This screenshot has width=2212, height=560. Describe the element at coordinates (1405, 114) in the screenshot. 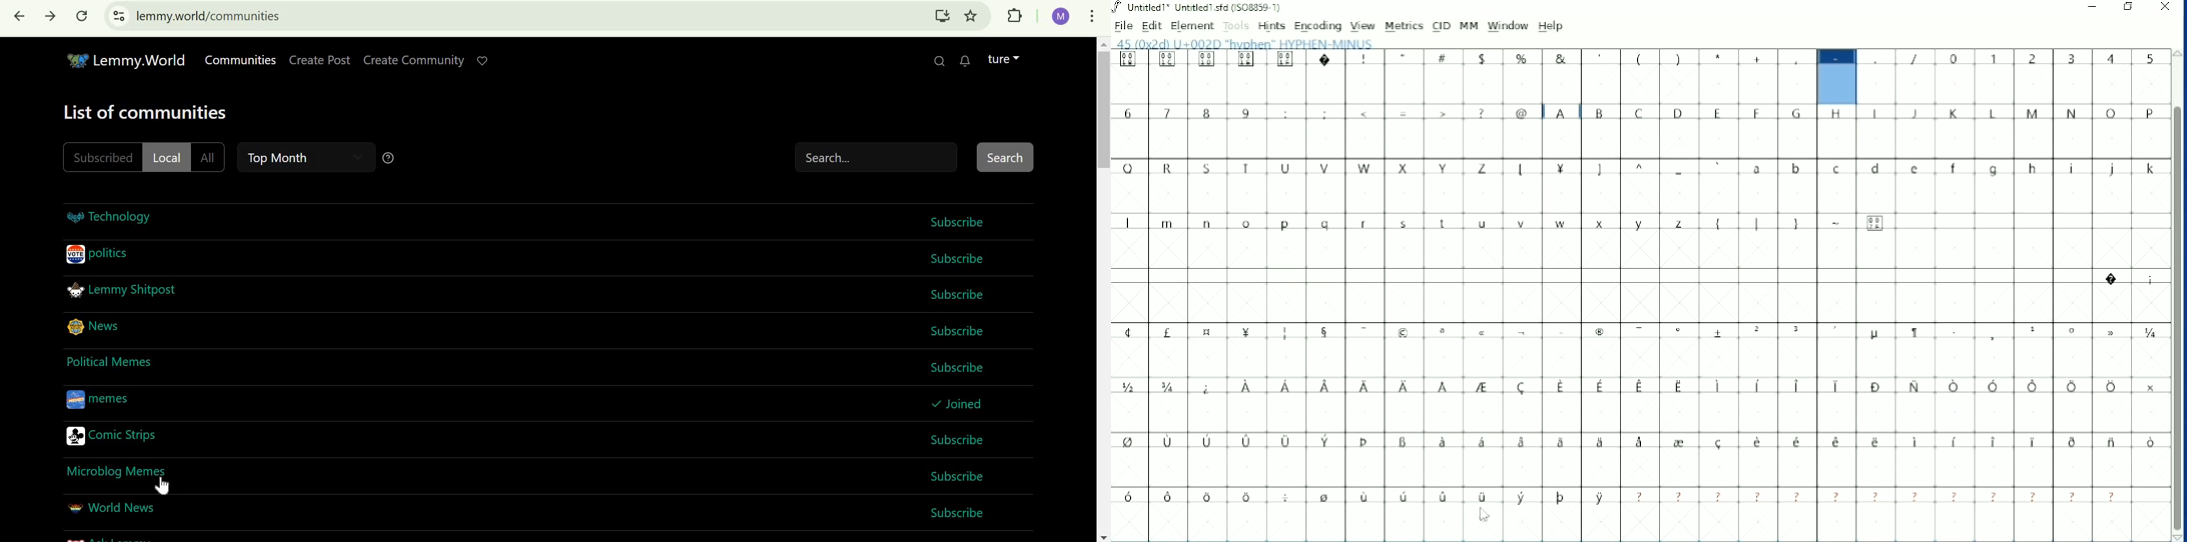

I see `Symbols` at that location.